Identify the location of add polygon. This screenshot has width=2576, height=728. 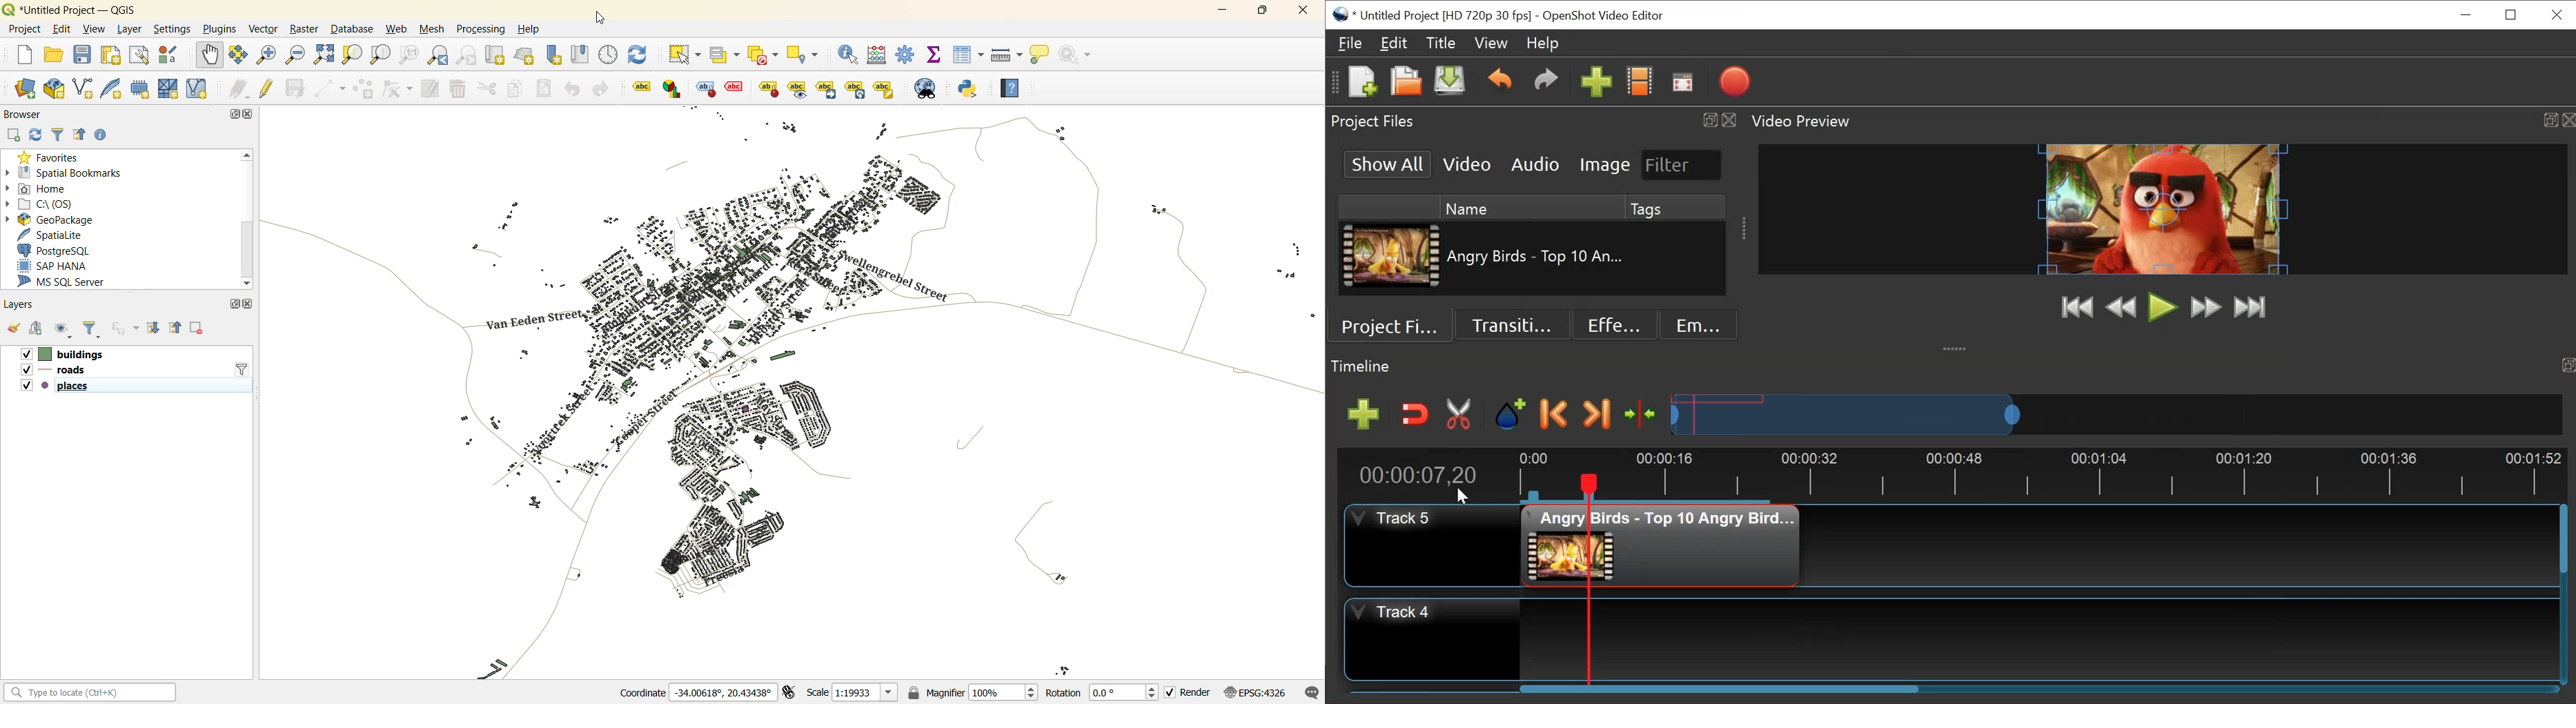
(361, 90).